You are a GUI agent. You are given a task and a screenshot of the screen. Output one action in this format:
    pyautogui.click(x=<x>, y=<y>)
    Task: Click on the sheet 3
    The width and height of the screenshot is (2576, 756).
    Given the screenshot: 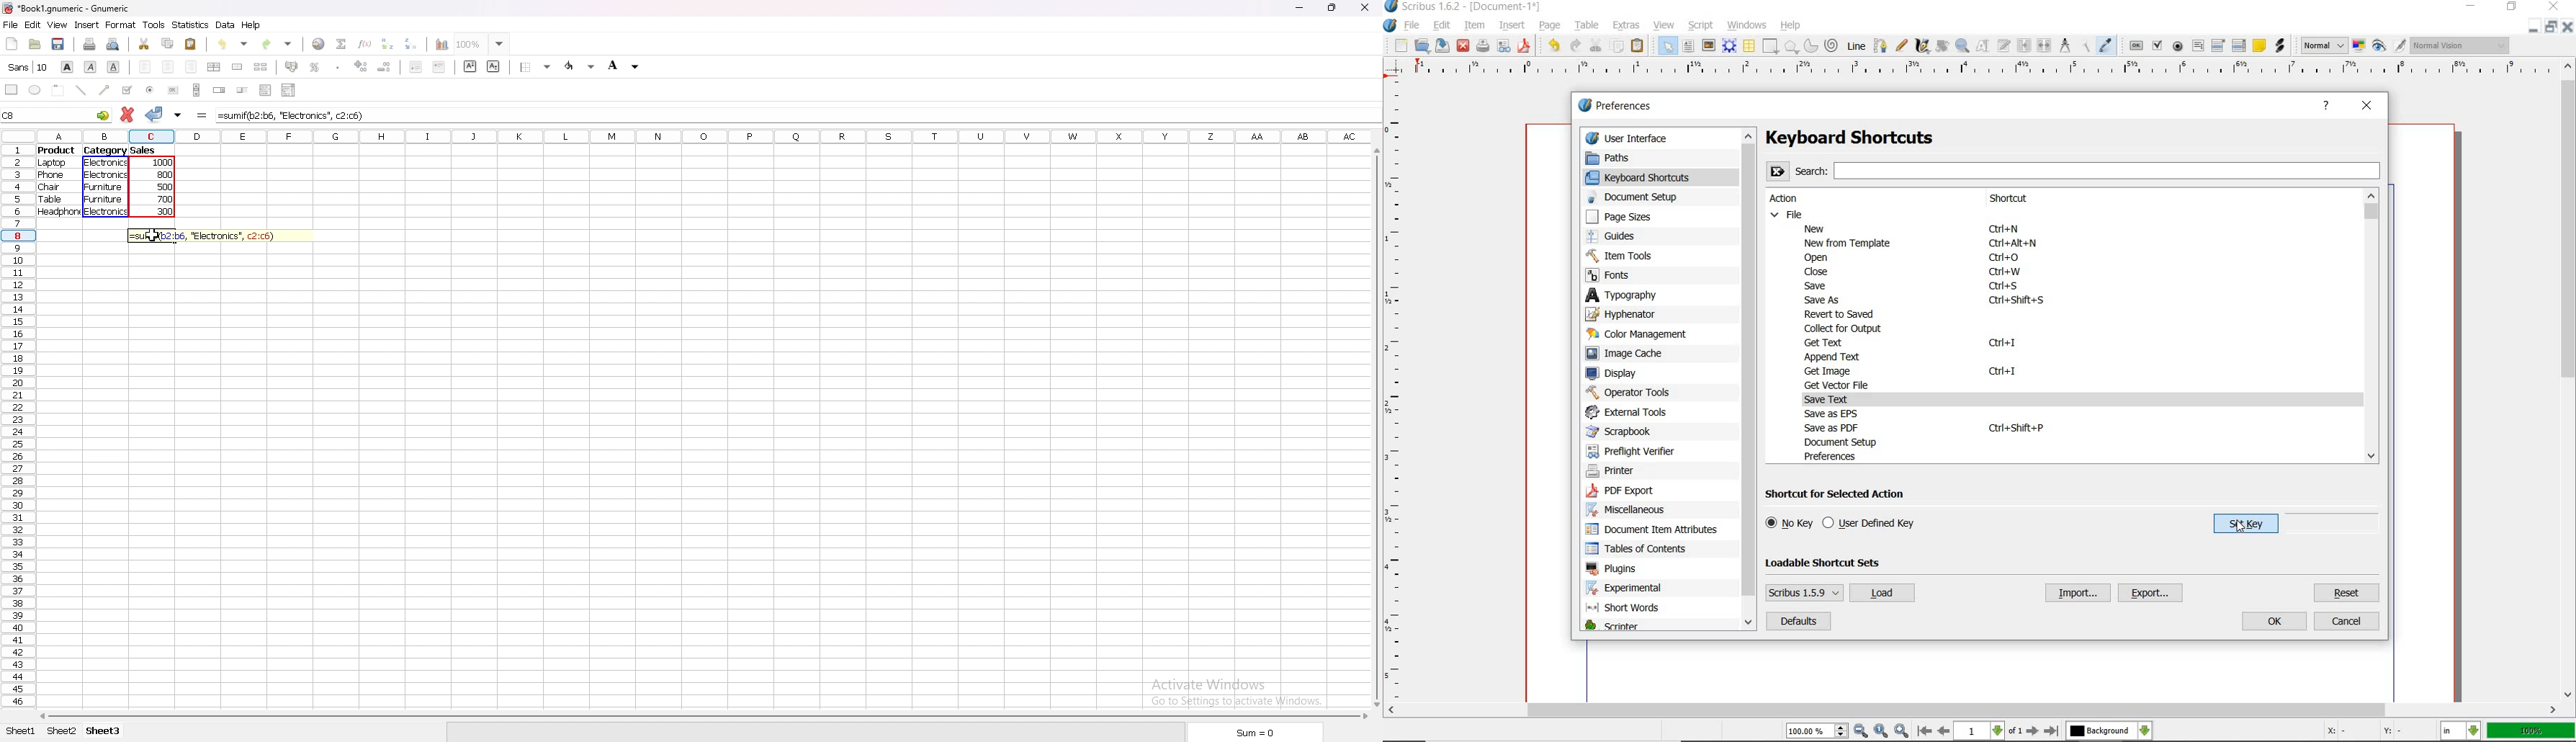 What is the action you would take?
    pyautogui.click(x=104, y=732)
    